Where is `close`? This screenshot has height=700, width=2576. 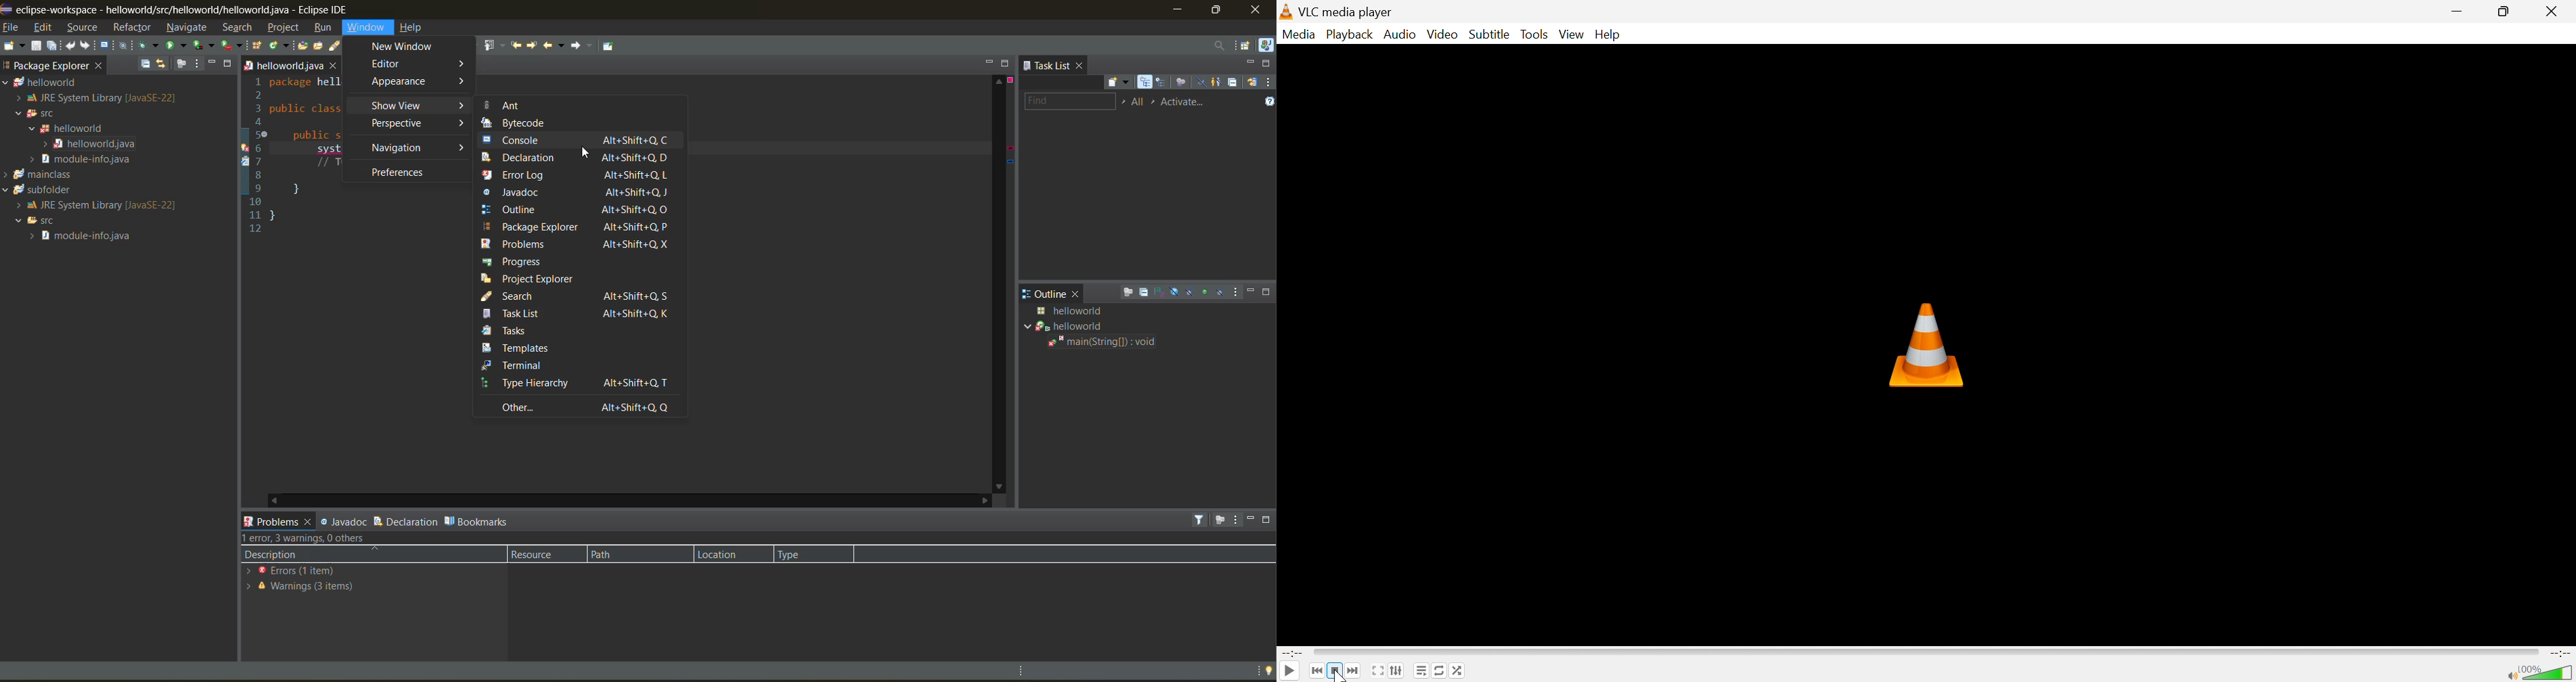 close is located at coordinates (1078, 293).